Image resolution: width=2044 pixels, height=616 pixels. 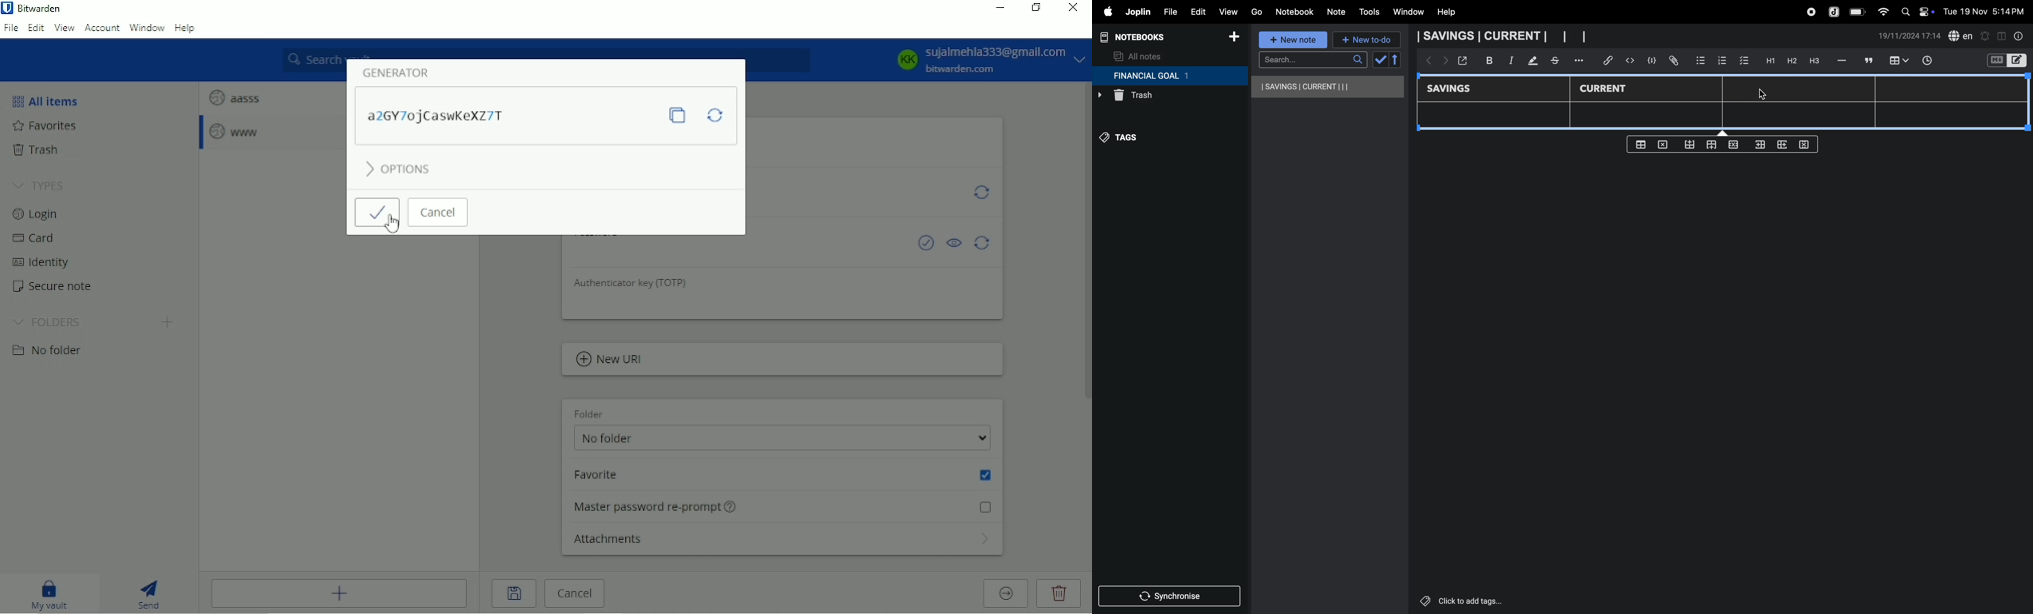 I want to click on Card, so click(x=36, y=239).